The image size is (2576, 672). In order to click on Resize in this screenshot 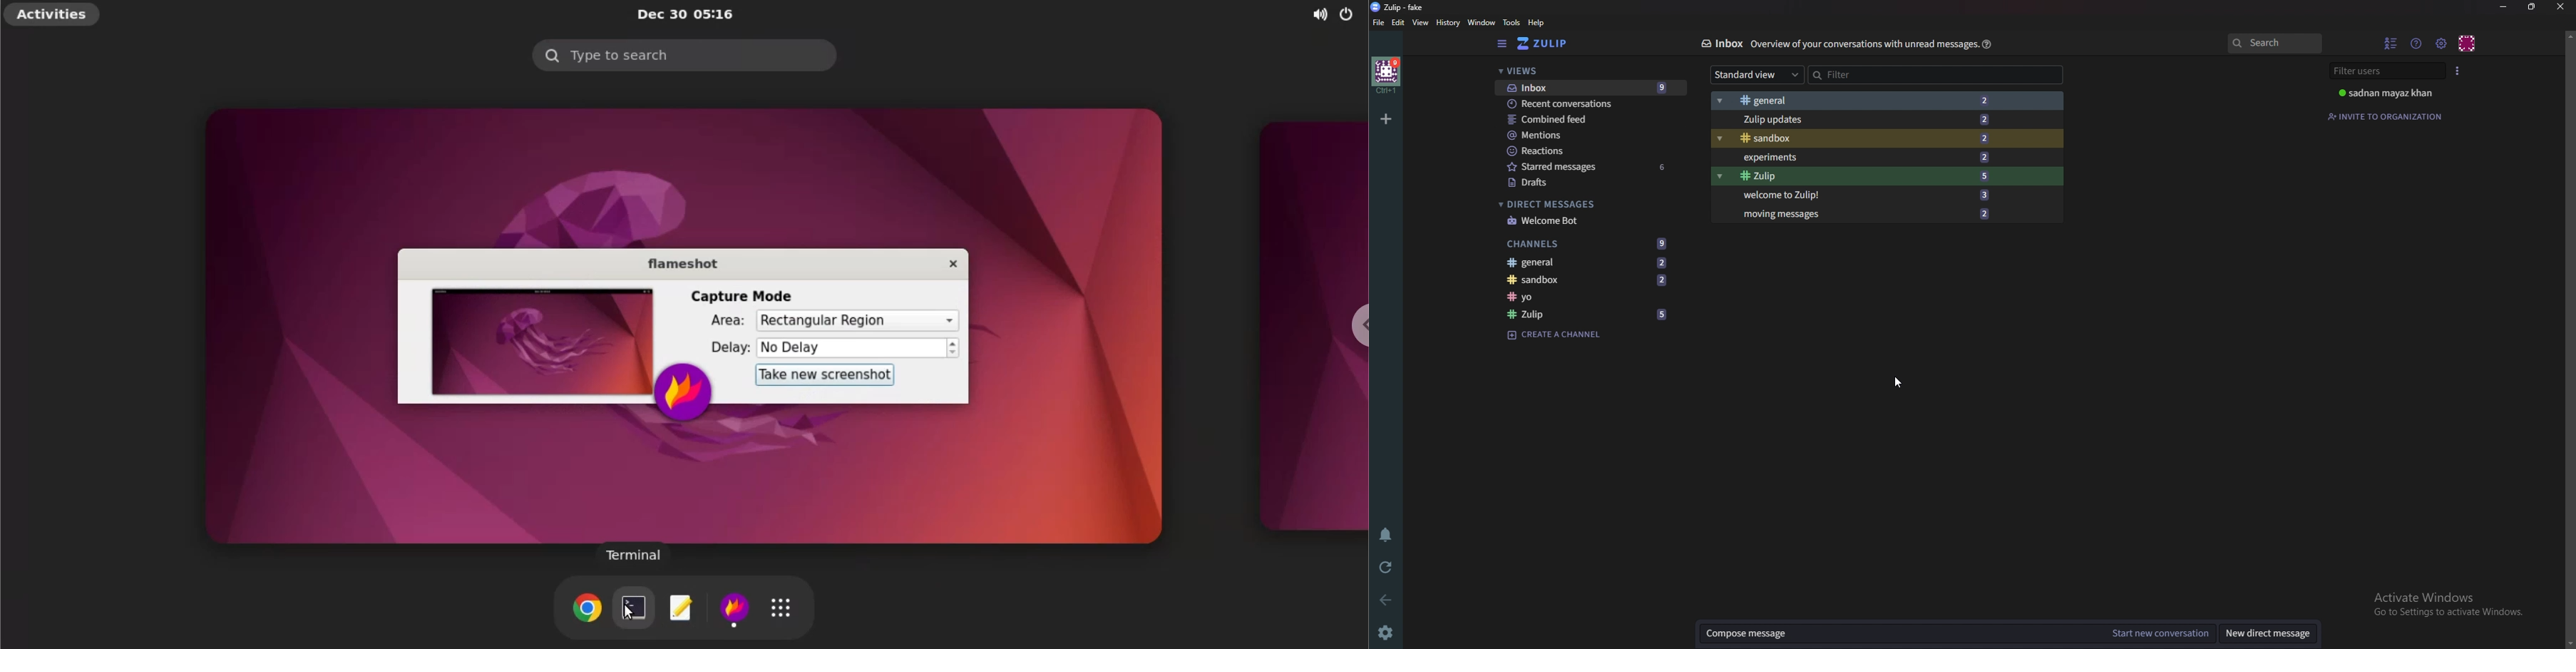, I will do `click(2531, 7)`.